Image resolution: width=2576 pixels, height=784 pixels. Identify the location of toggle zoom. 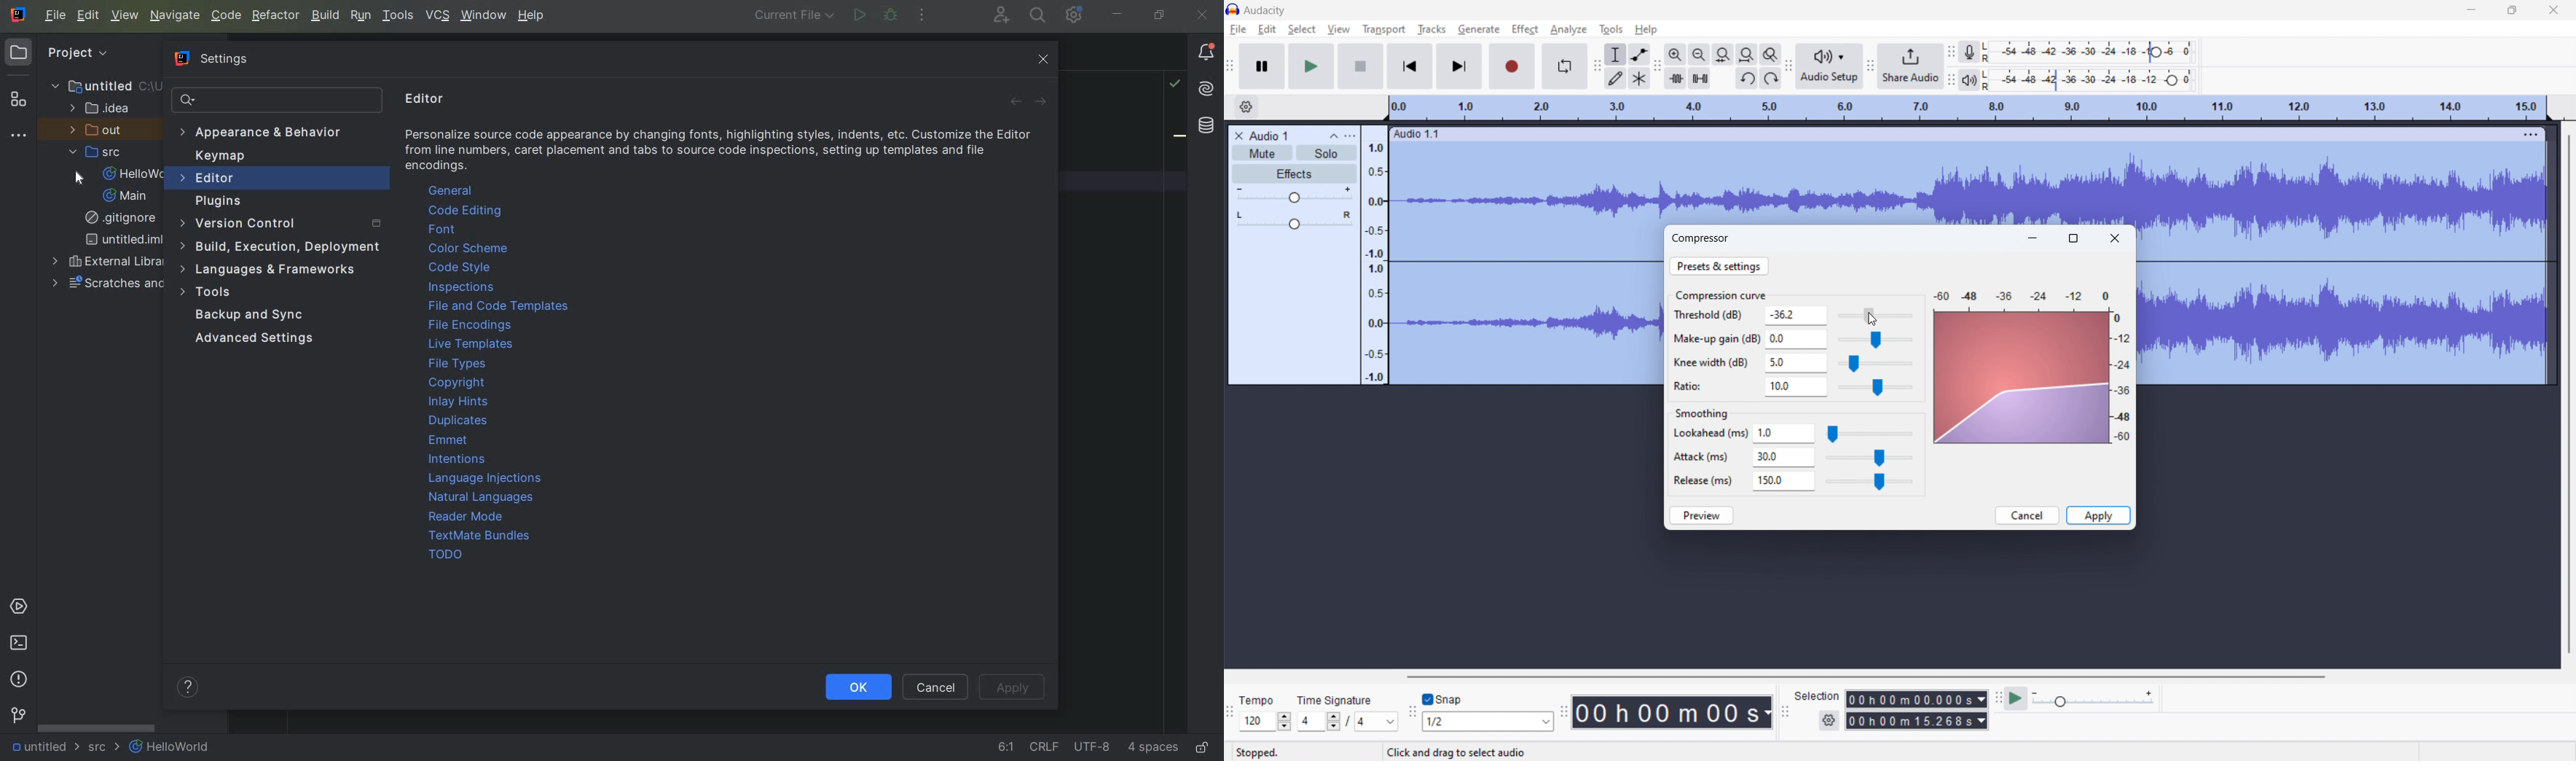
(1771, 54).